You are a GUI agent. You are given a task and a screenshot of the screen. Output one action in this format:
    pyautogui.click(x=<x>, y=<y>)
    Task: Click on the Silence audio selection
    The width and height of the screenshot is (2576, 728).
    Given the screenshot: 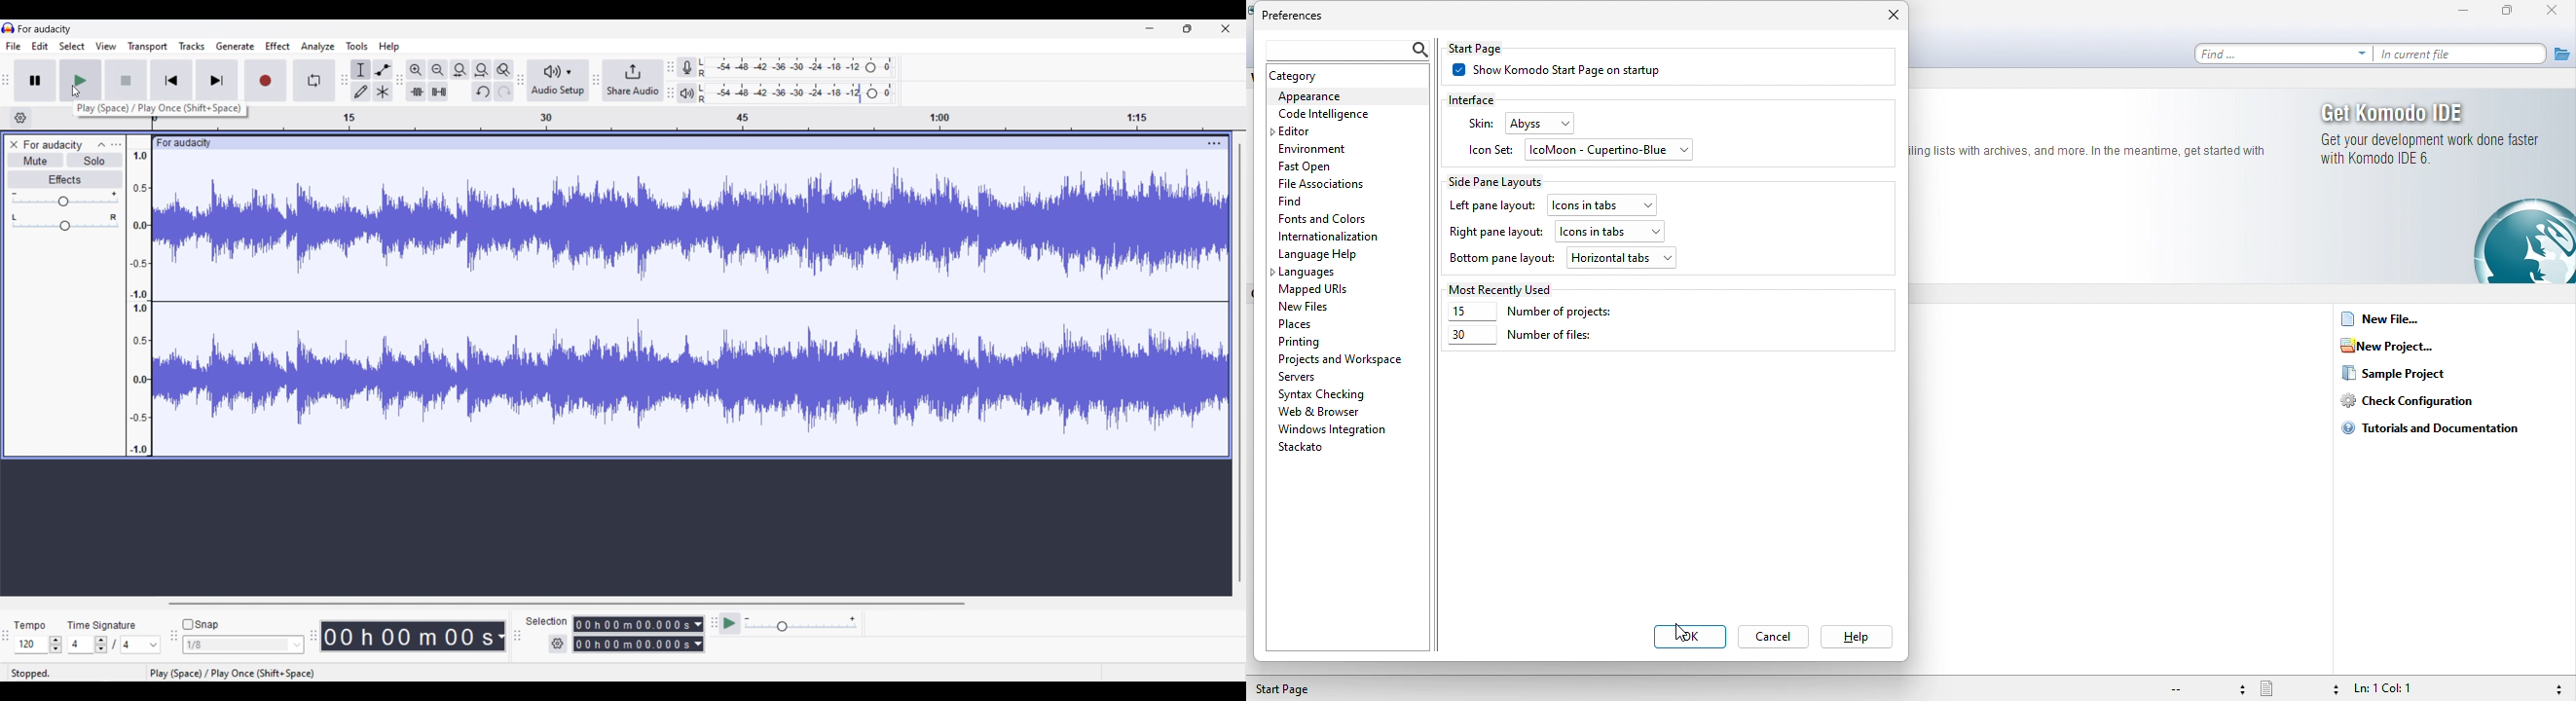 What is the action you would take?
    pyautogui.click(x=439, y=92)
    